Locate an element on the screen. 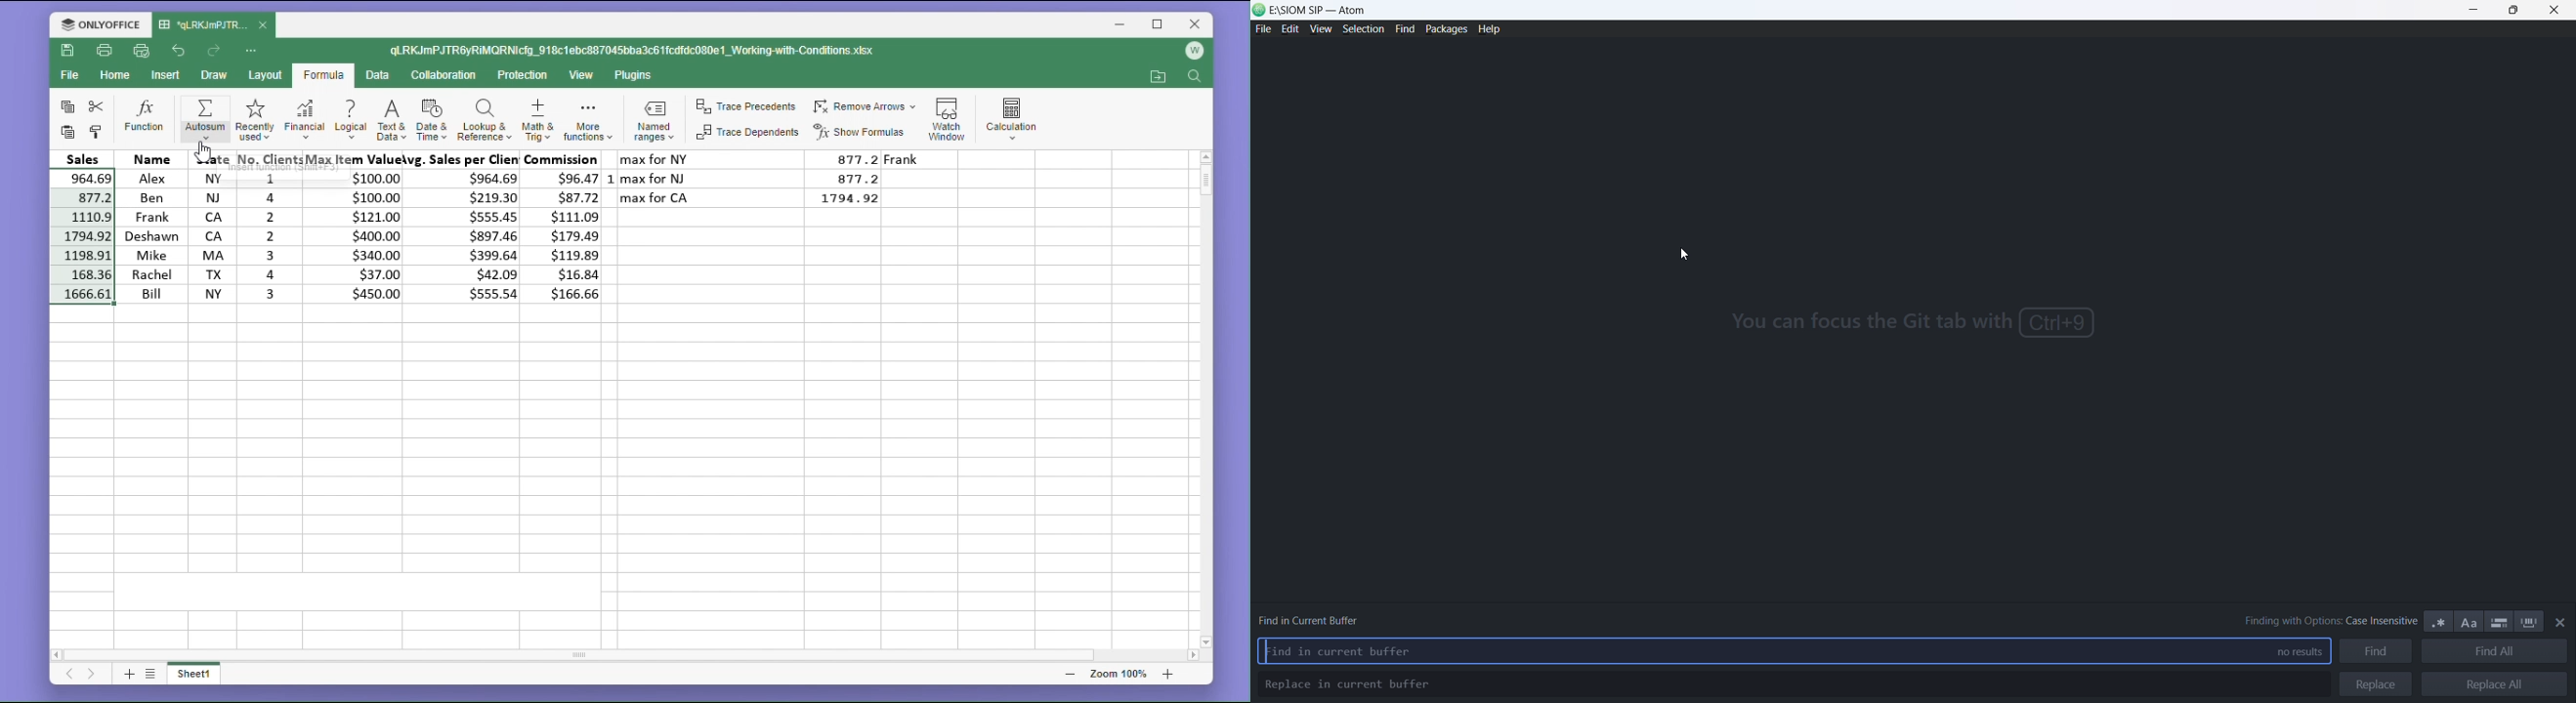 The width and height of the screenshot is (2576, 728). cut is located at coordinates (100, 106).